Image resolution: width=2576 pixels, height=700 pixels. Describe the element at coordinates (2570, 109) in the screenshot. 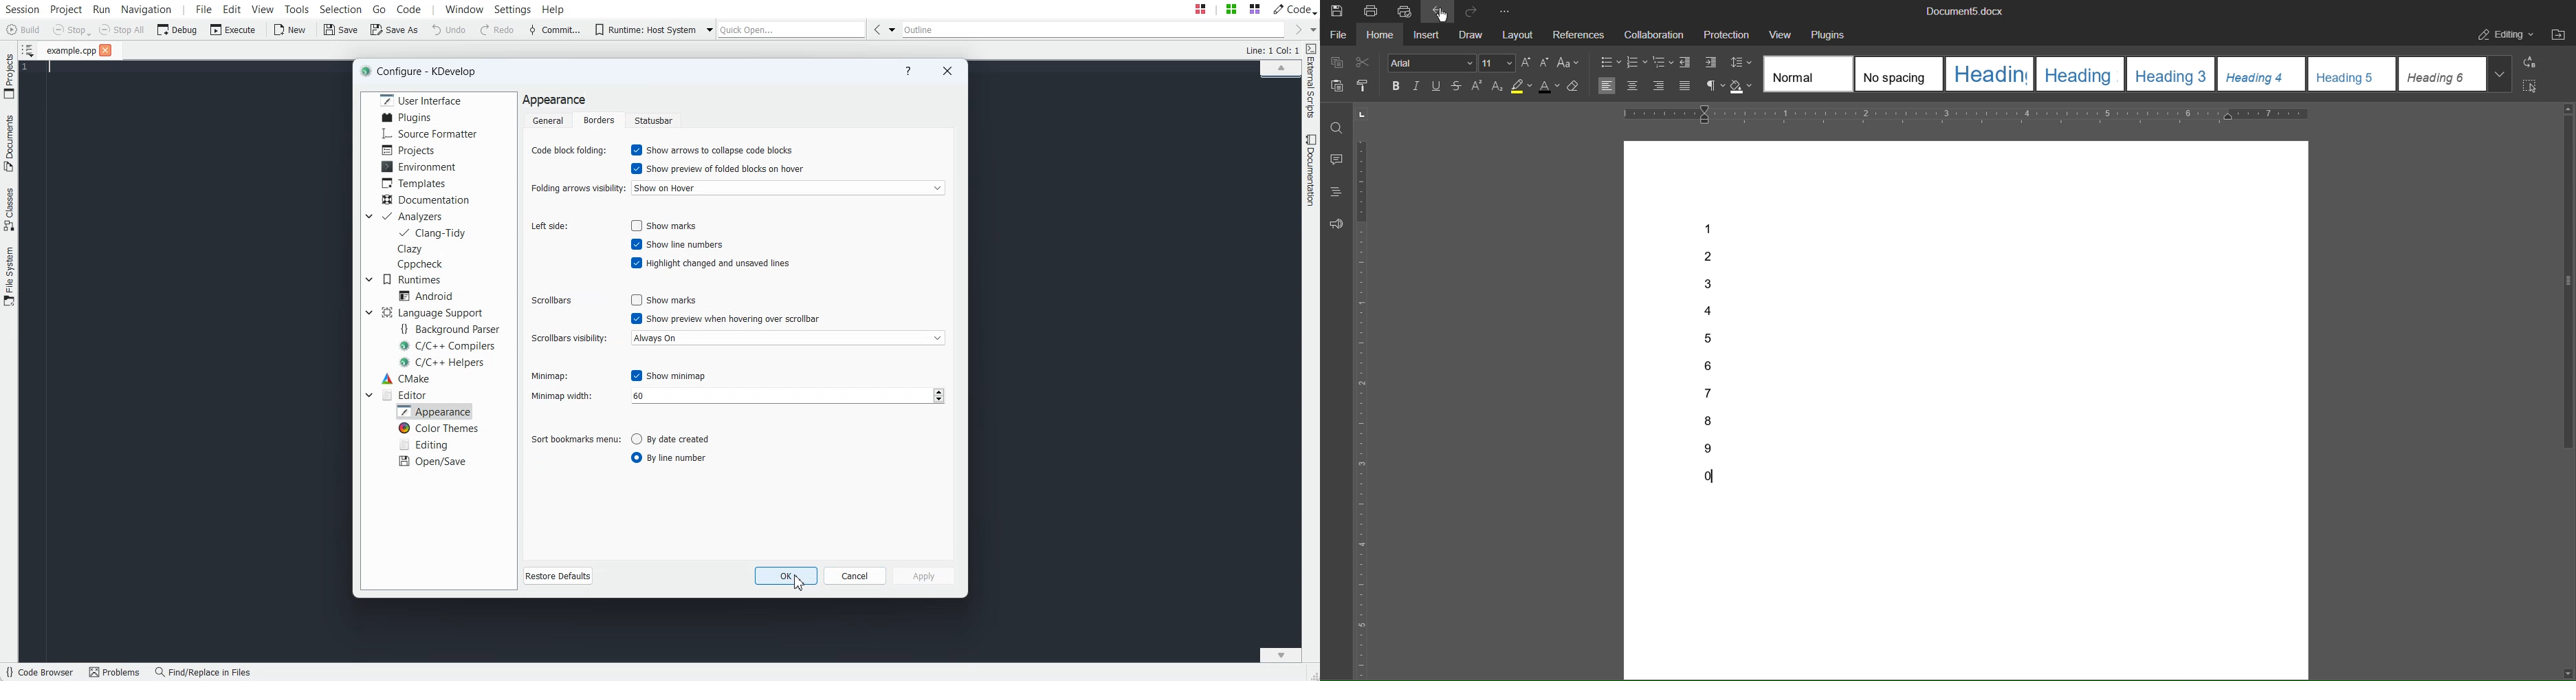

I see `scroll up` at that location.